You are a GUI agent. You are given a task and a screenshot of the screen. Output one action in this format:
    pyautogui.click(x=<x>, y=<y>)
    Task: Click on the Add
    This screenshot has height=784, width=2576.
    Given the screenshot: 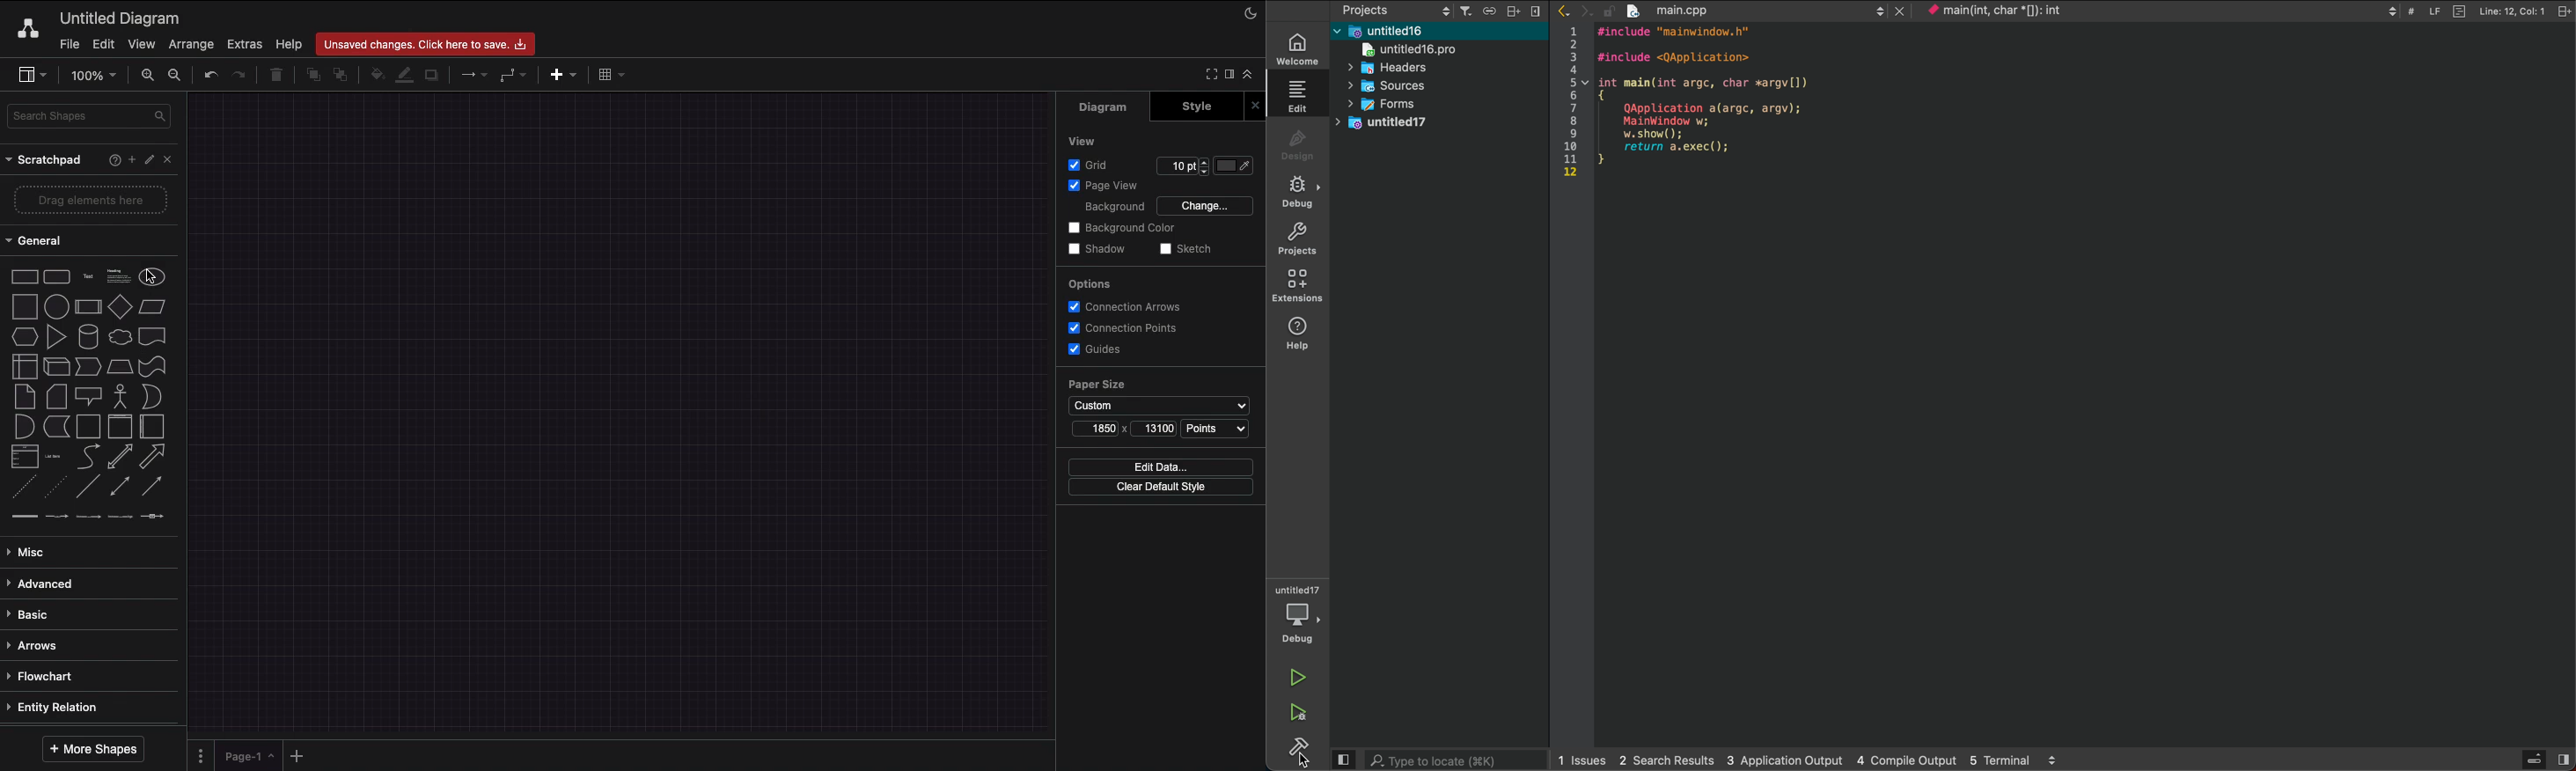 What is the action you would take?
    pyautogui.click(x=131, y=158)
    